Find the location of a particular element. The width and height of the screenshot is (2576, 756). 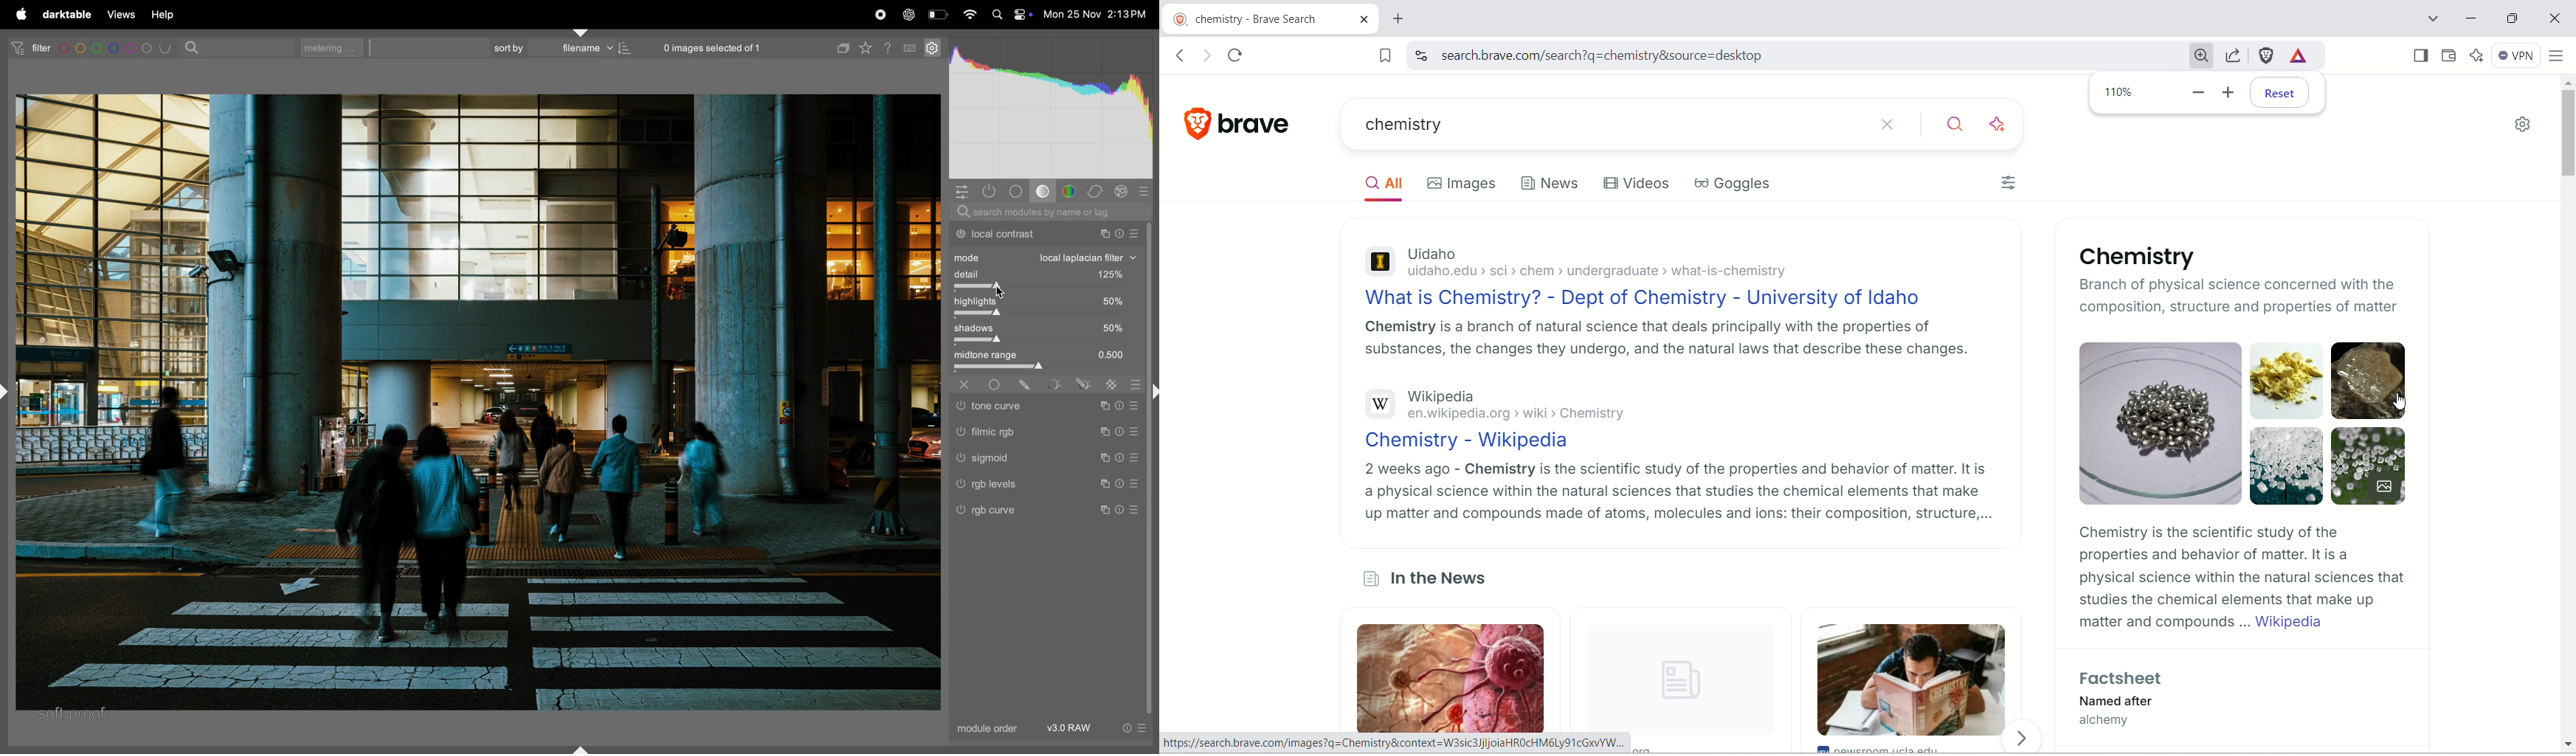

toggle is located at coordinates (1047, 289).